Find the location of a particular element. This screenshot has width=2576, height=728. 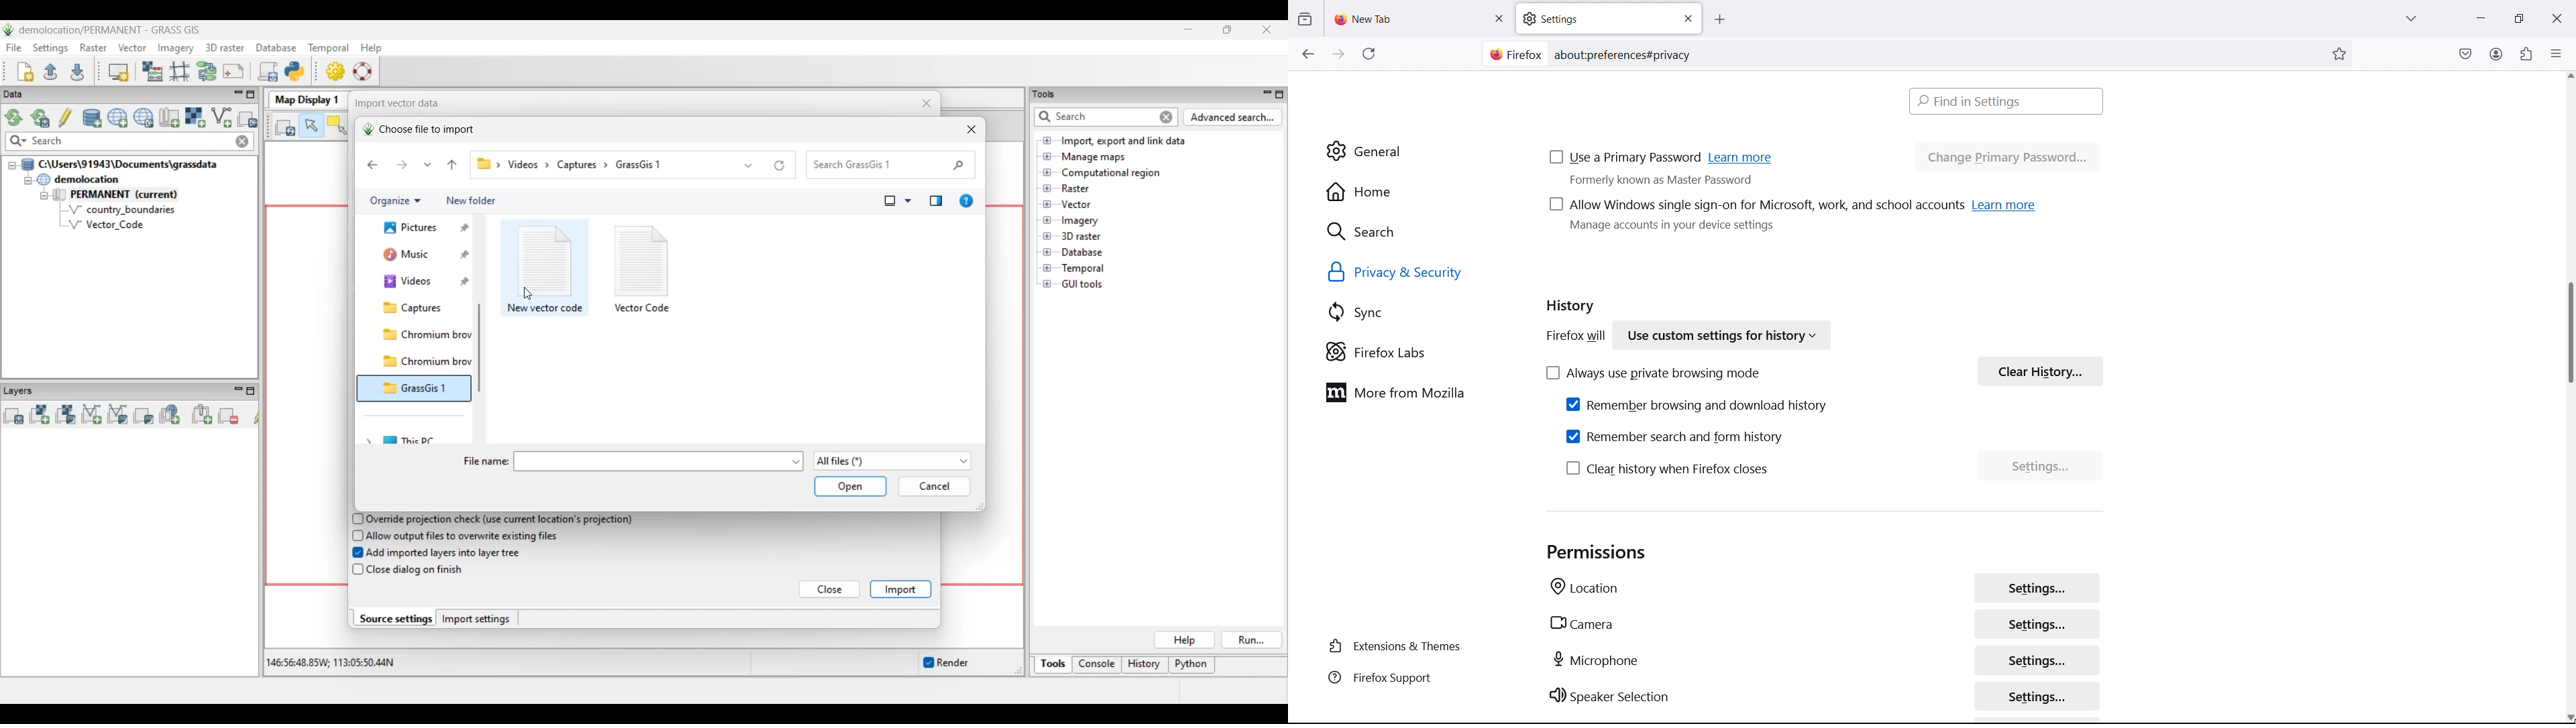

maximize is located at coordinates (2516, 19).